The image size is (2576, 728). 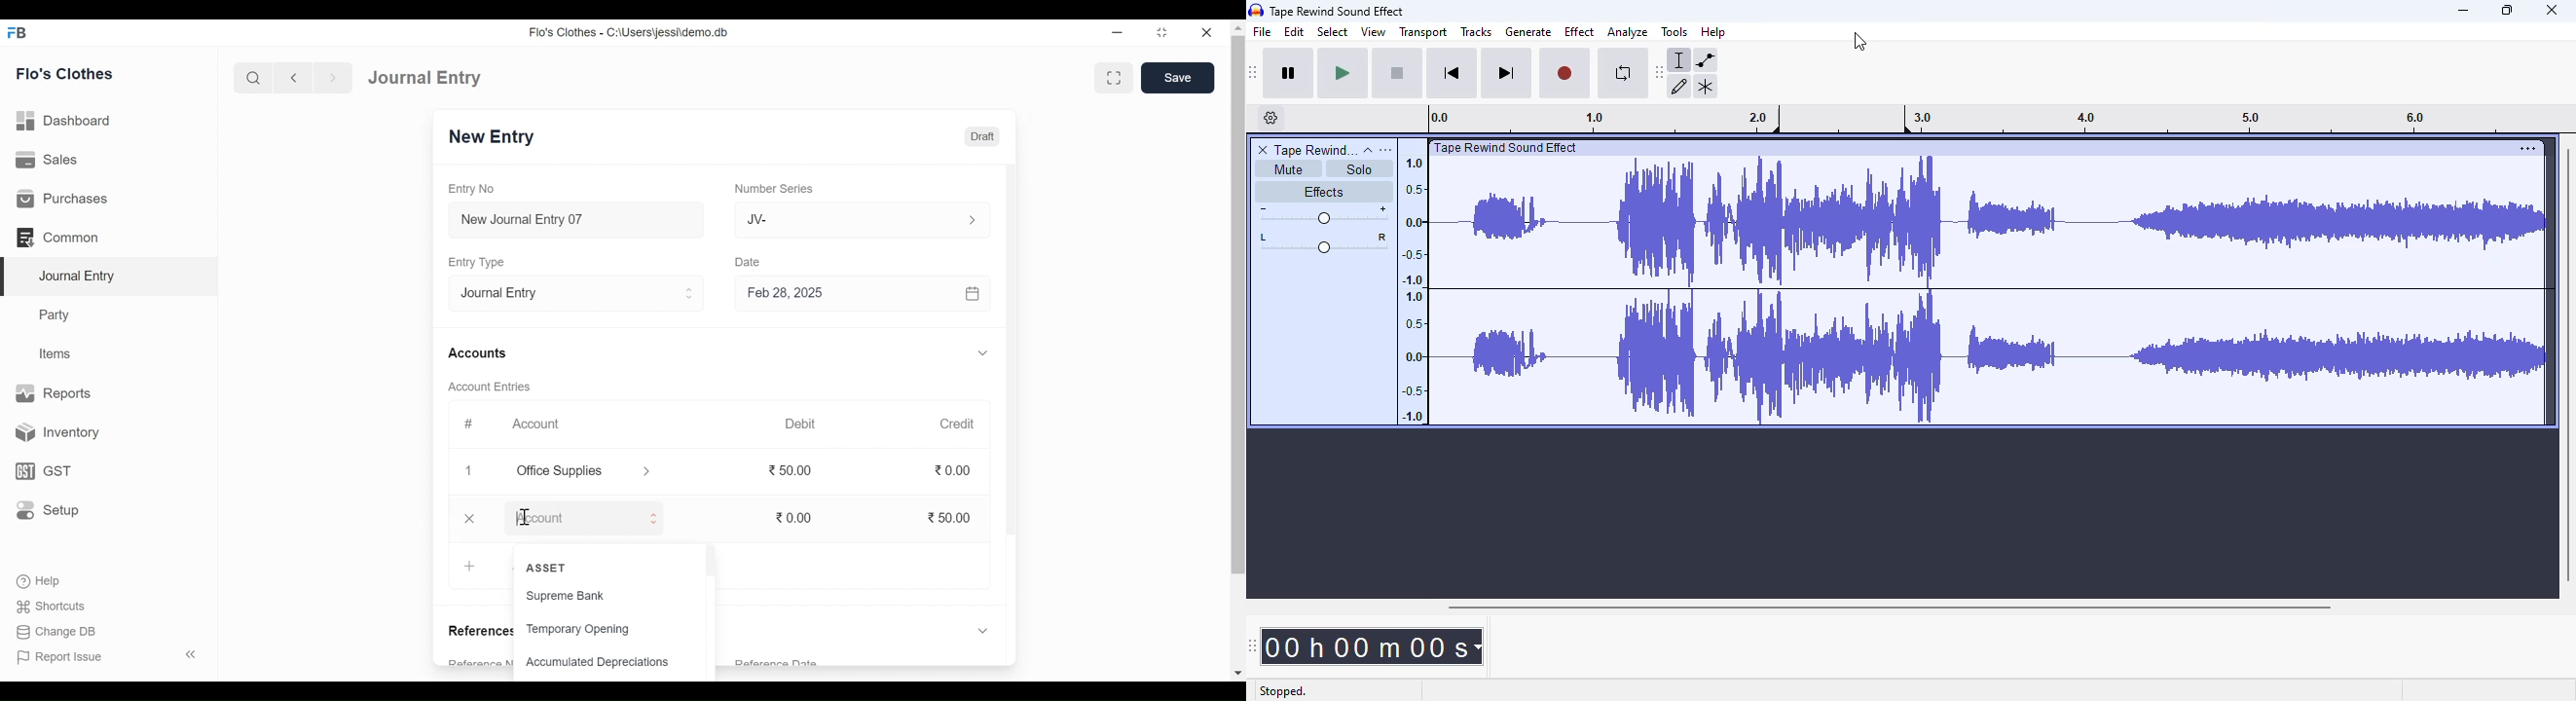 What do you see at coordinates (62, 198) in the screenshot?
I see `Purchases` at bounding box center [62, 198].